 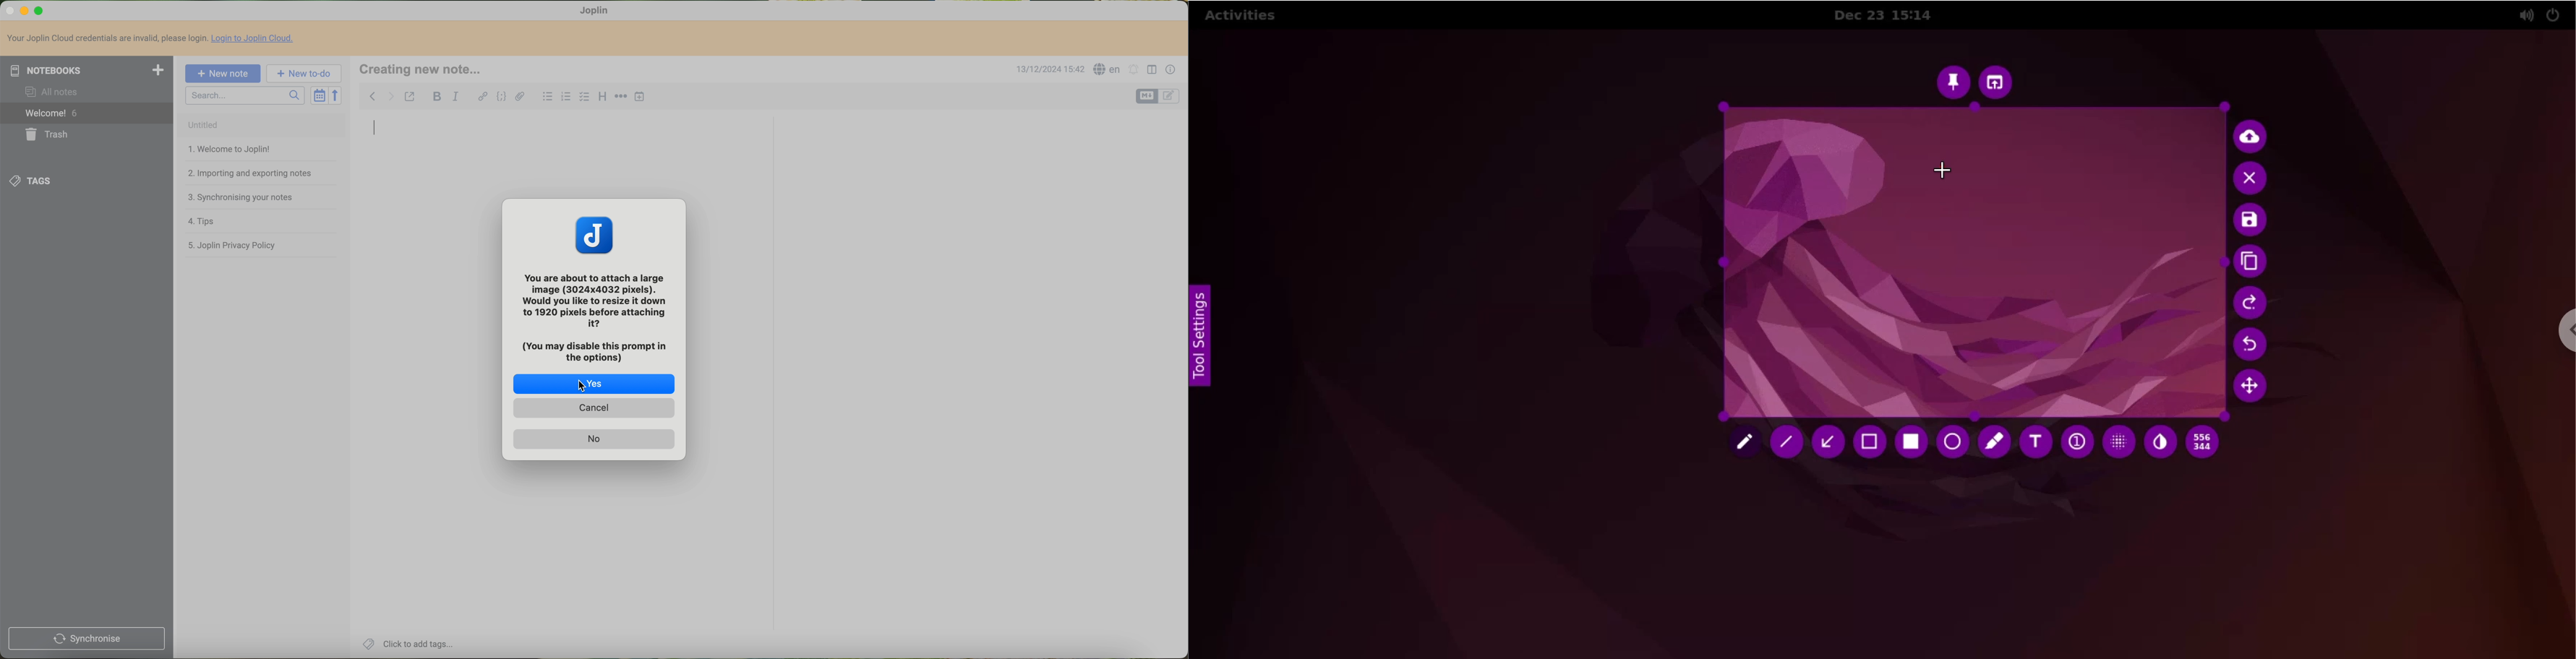 What do you see at coordinates (392, 97) in the screenshot?
I see `navigate foward` at bounding box center [392, 97].